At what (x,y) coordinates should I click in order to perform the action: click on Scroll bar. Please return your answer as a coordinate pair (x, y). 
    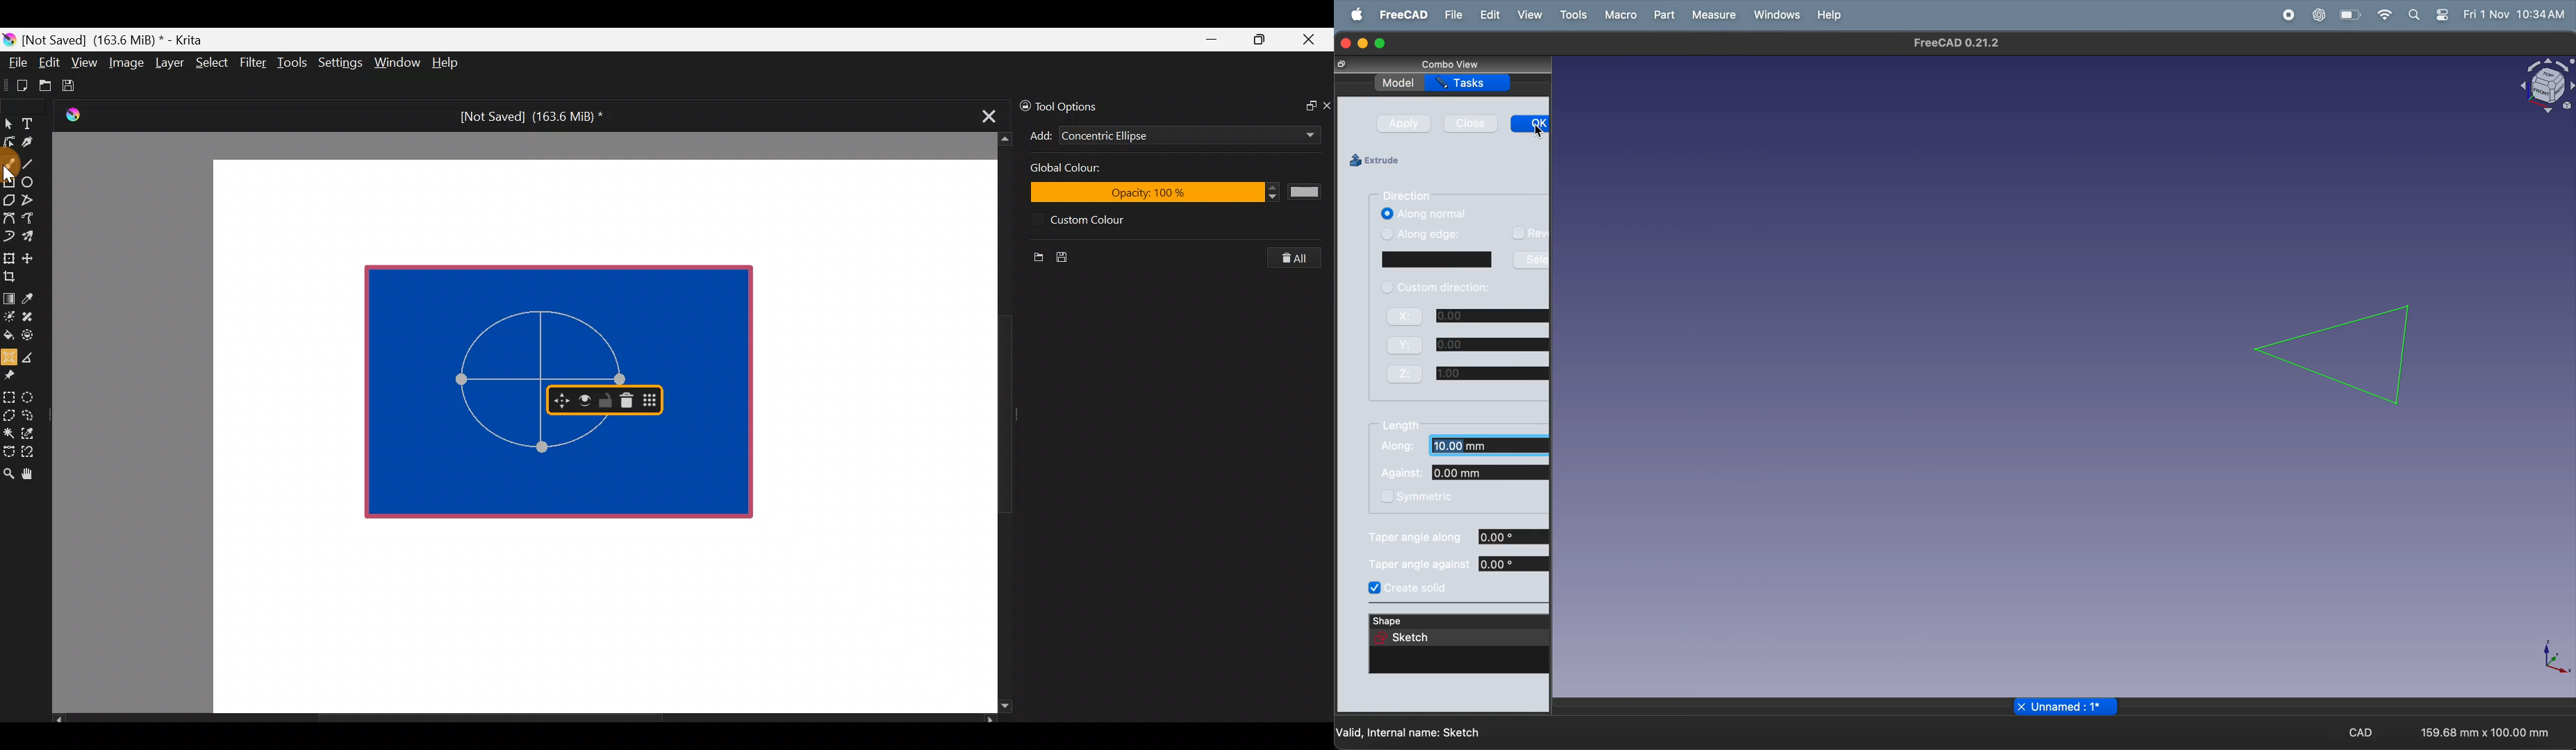
    Looking at the image, I should click on (524, 719).